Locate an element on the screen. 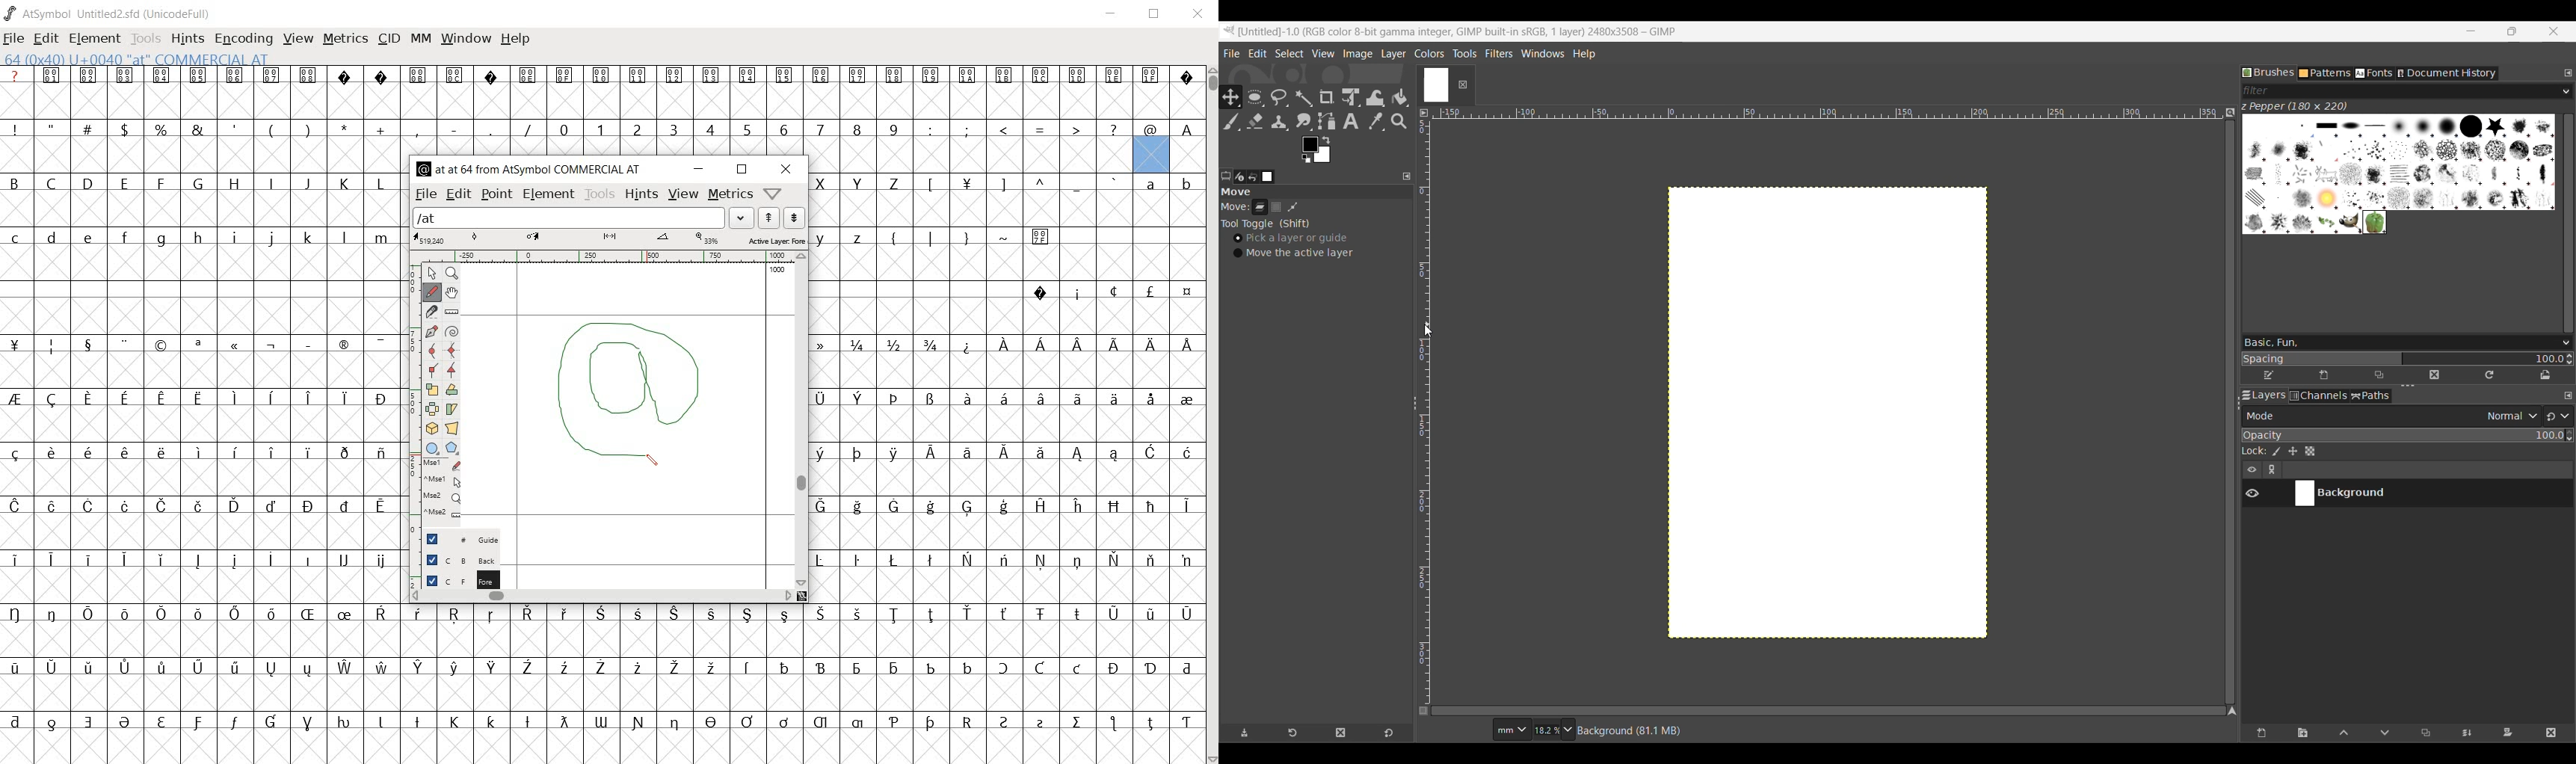 Image resolution: width=2576 pixels, height=784 pixels. active layer: foreground is located at coordinates (609, 239).